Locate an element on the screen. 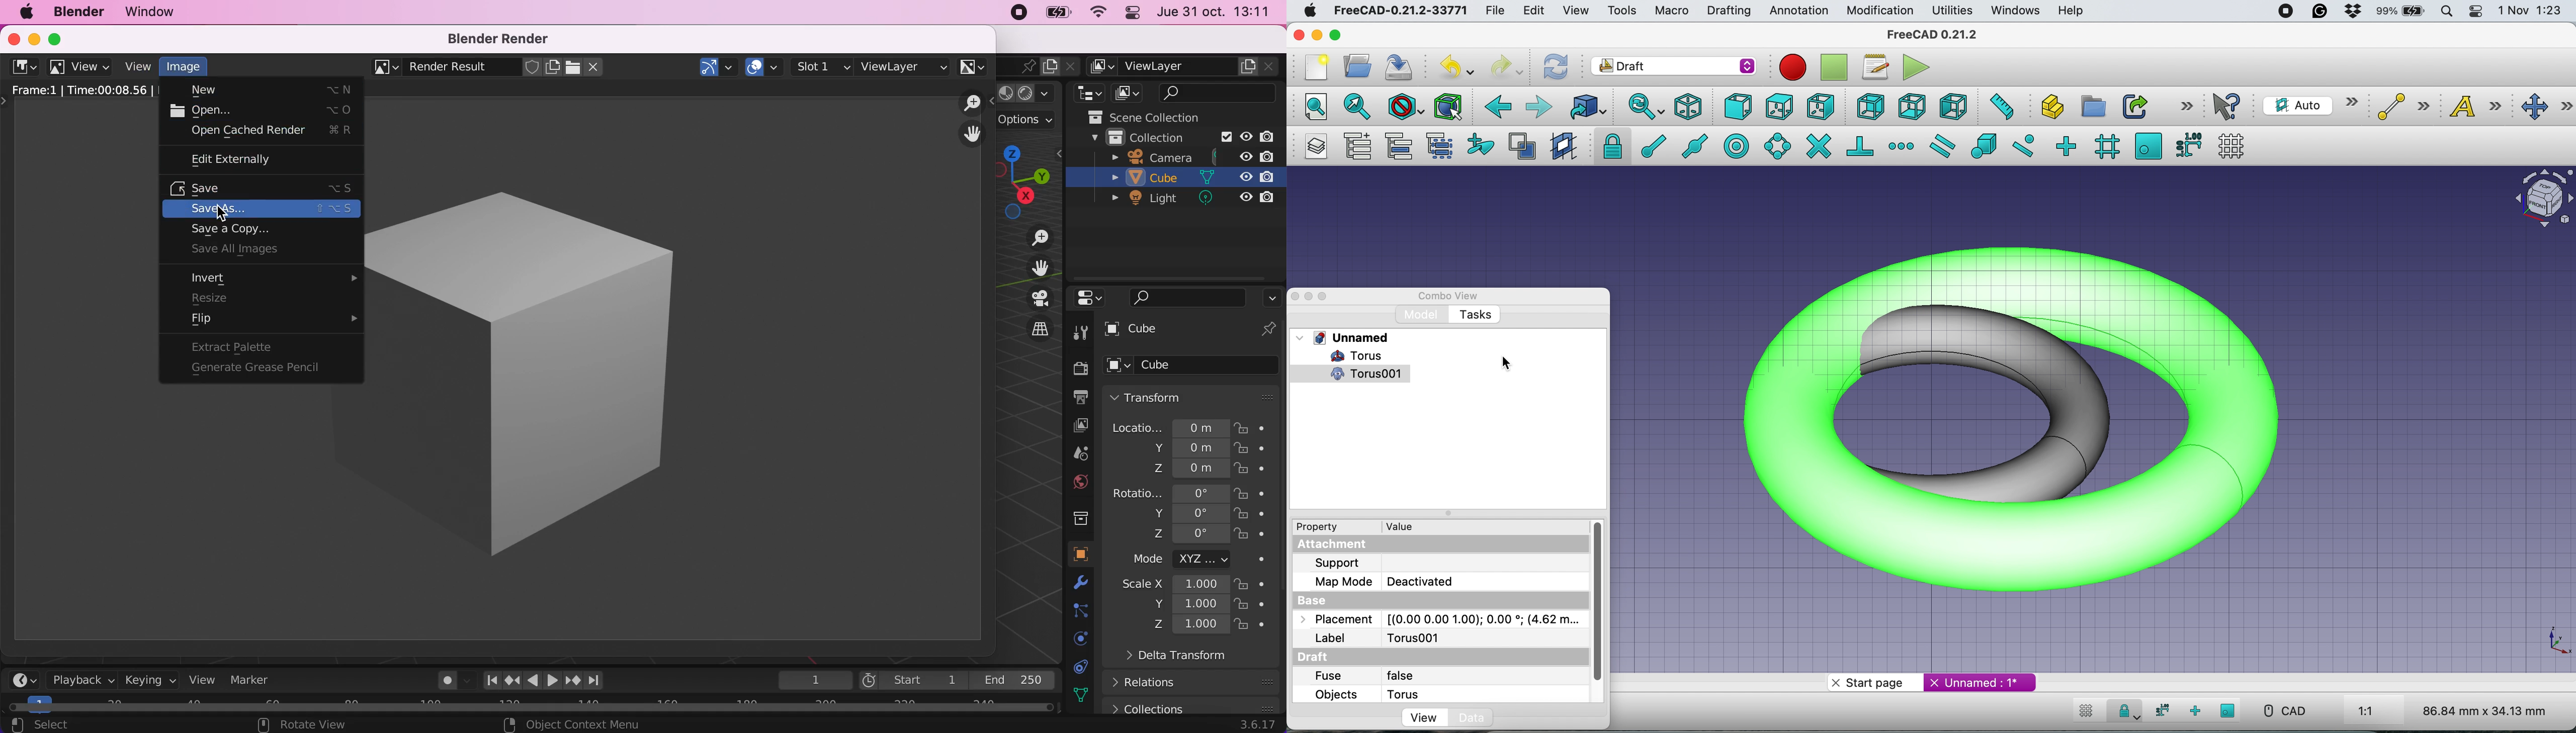 This screenshot has width=2576, height=756. zoom in/out is located at coordinates (973, 103).